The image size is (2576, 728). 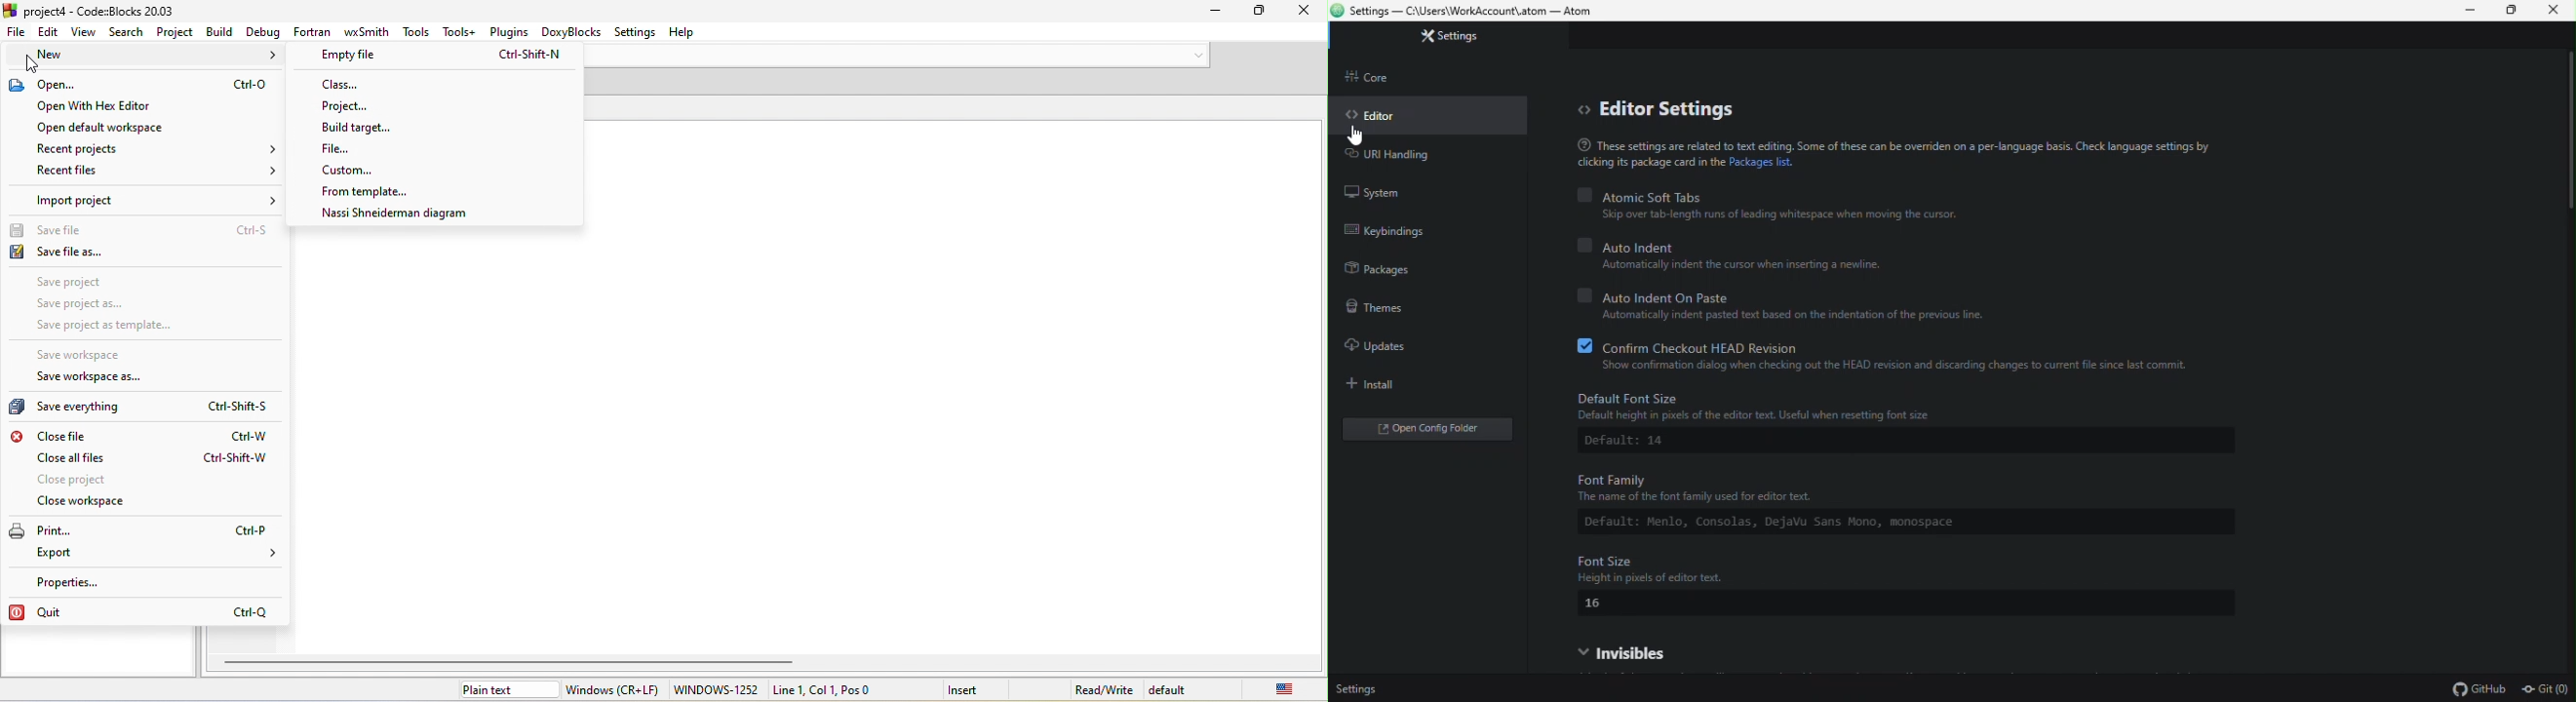 What do you see at coordinates (2558, 10) in the screenshot?
I see `Close` at bounding box center [2558, 10].